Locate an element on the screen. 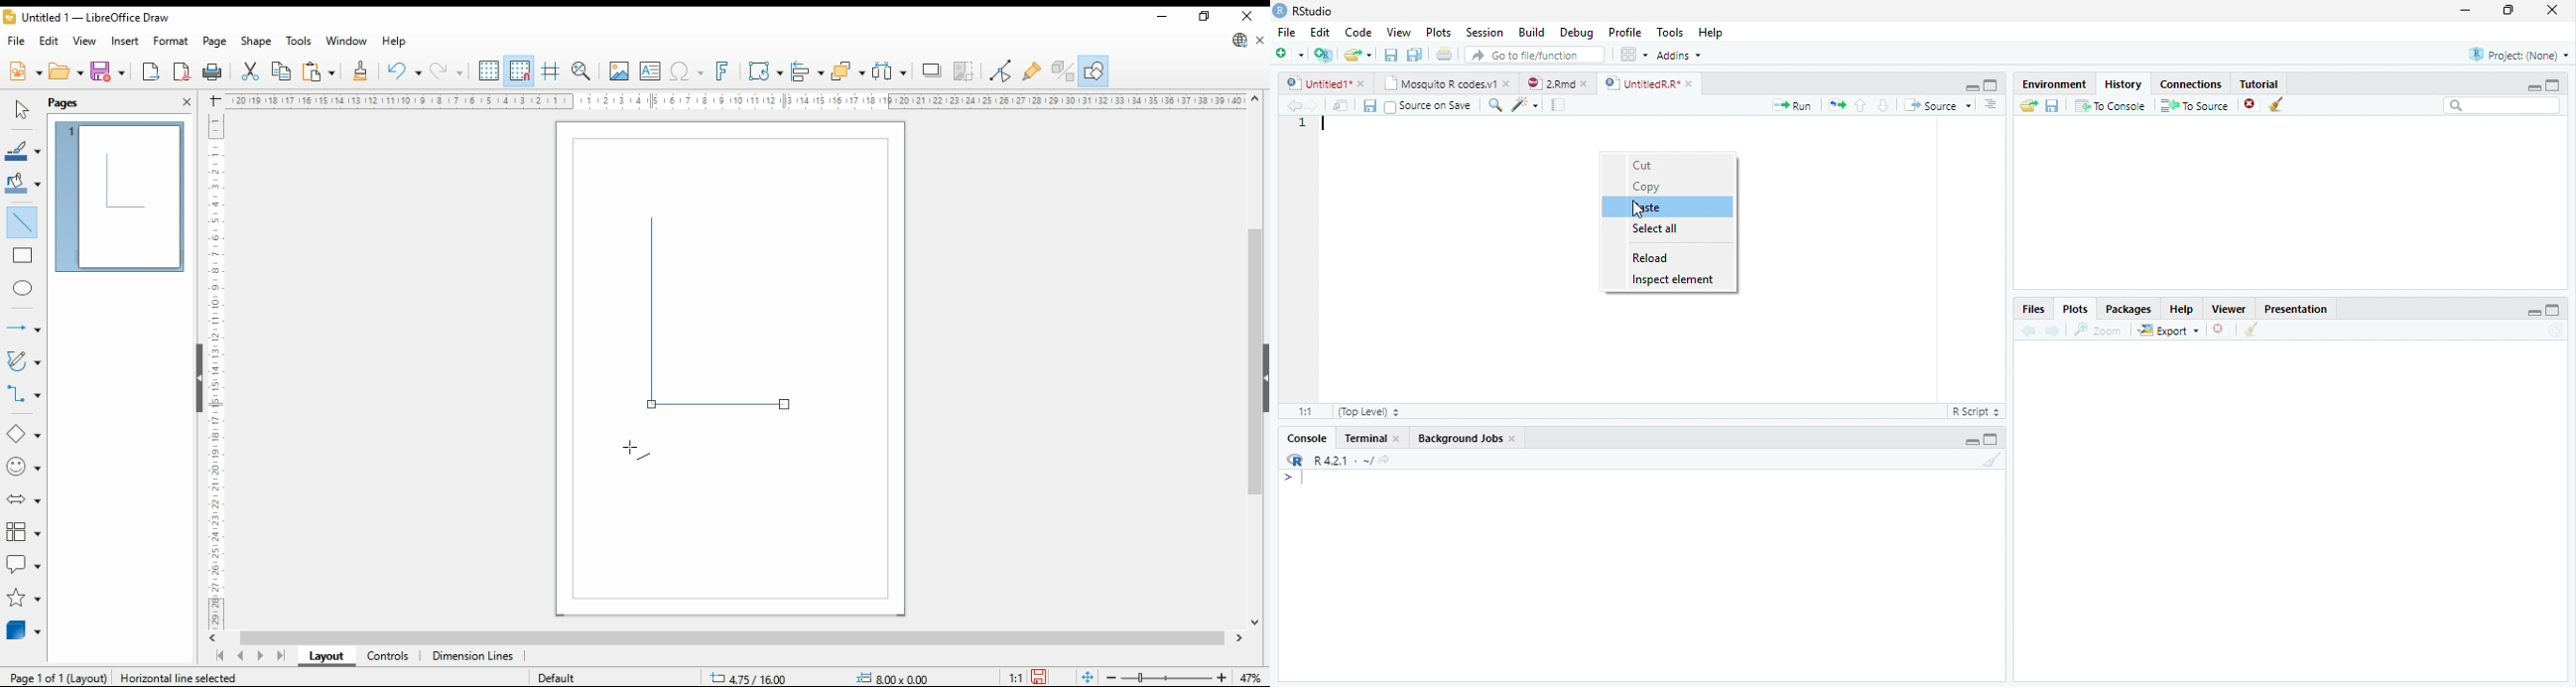  Edit is located at coordinates (1321, 32).